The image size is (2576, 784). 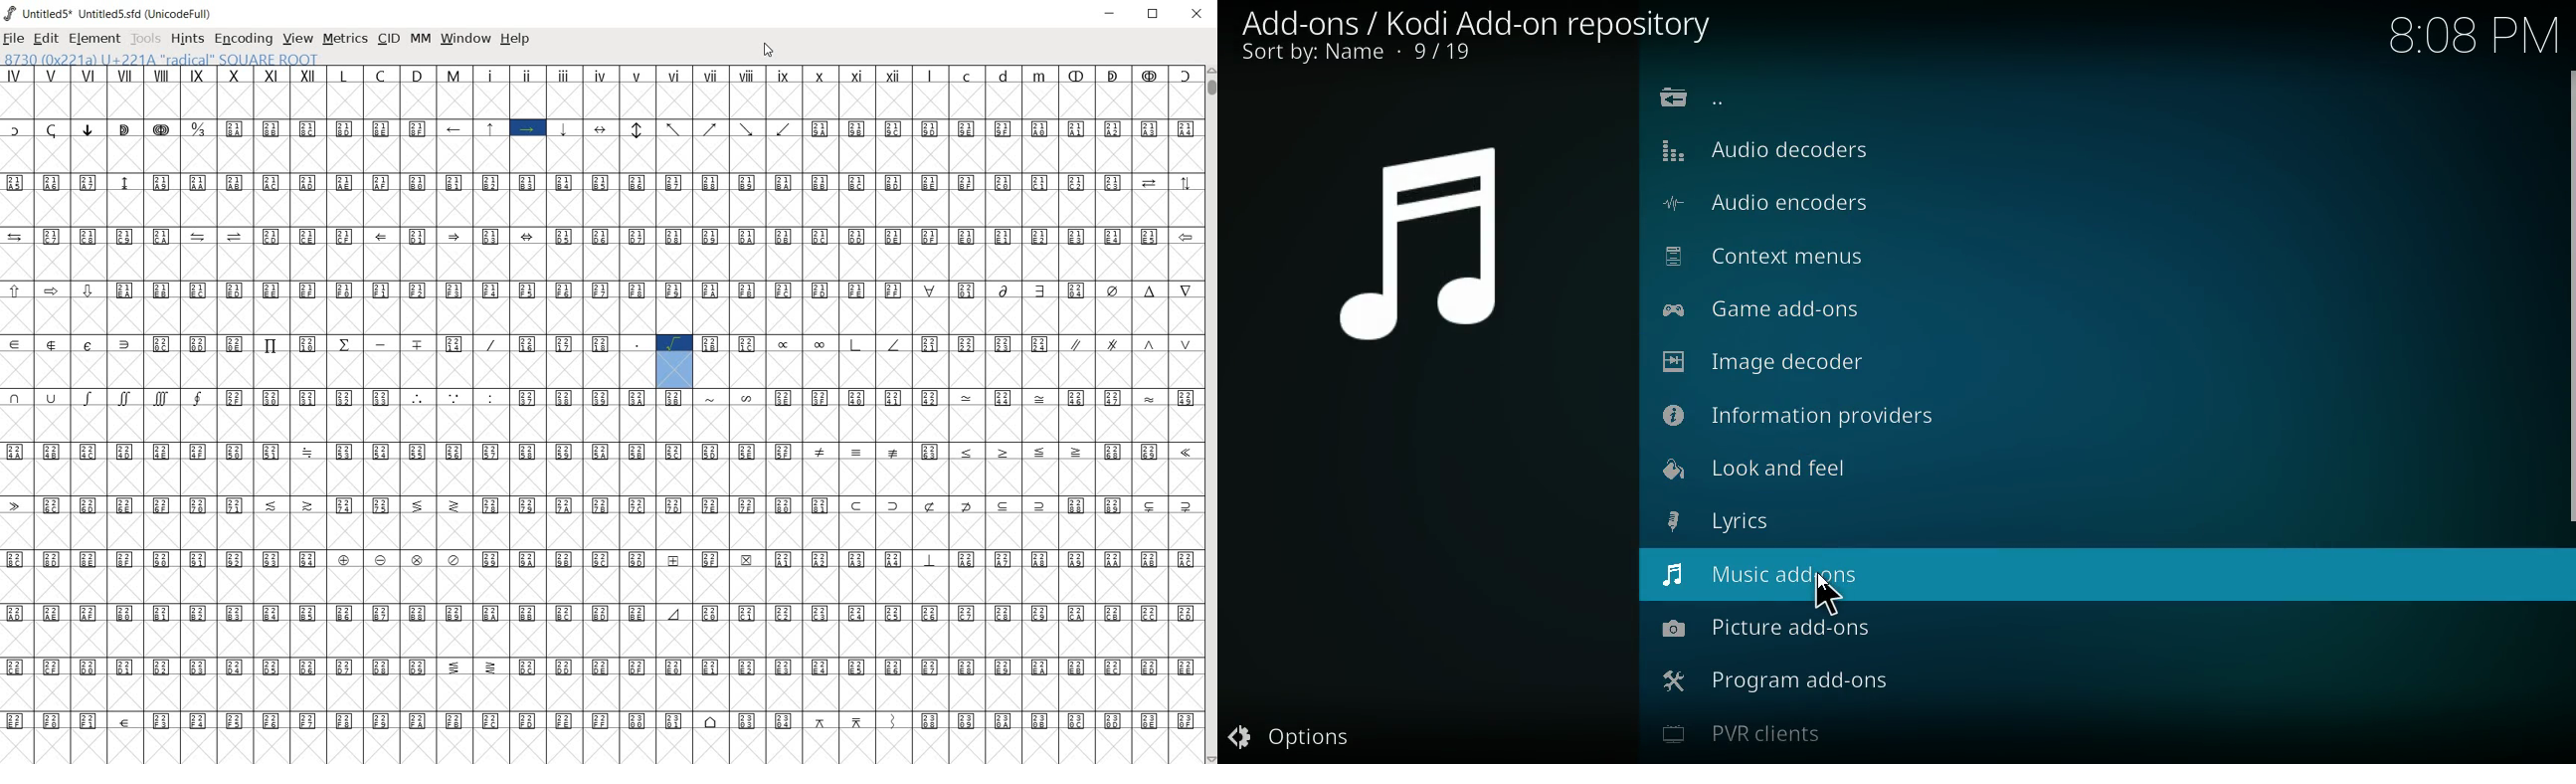 What do you see at coordinates (1806, 414) in the screenshot?
I see `Information providers` at bounding box center [1806, 414].